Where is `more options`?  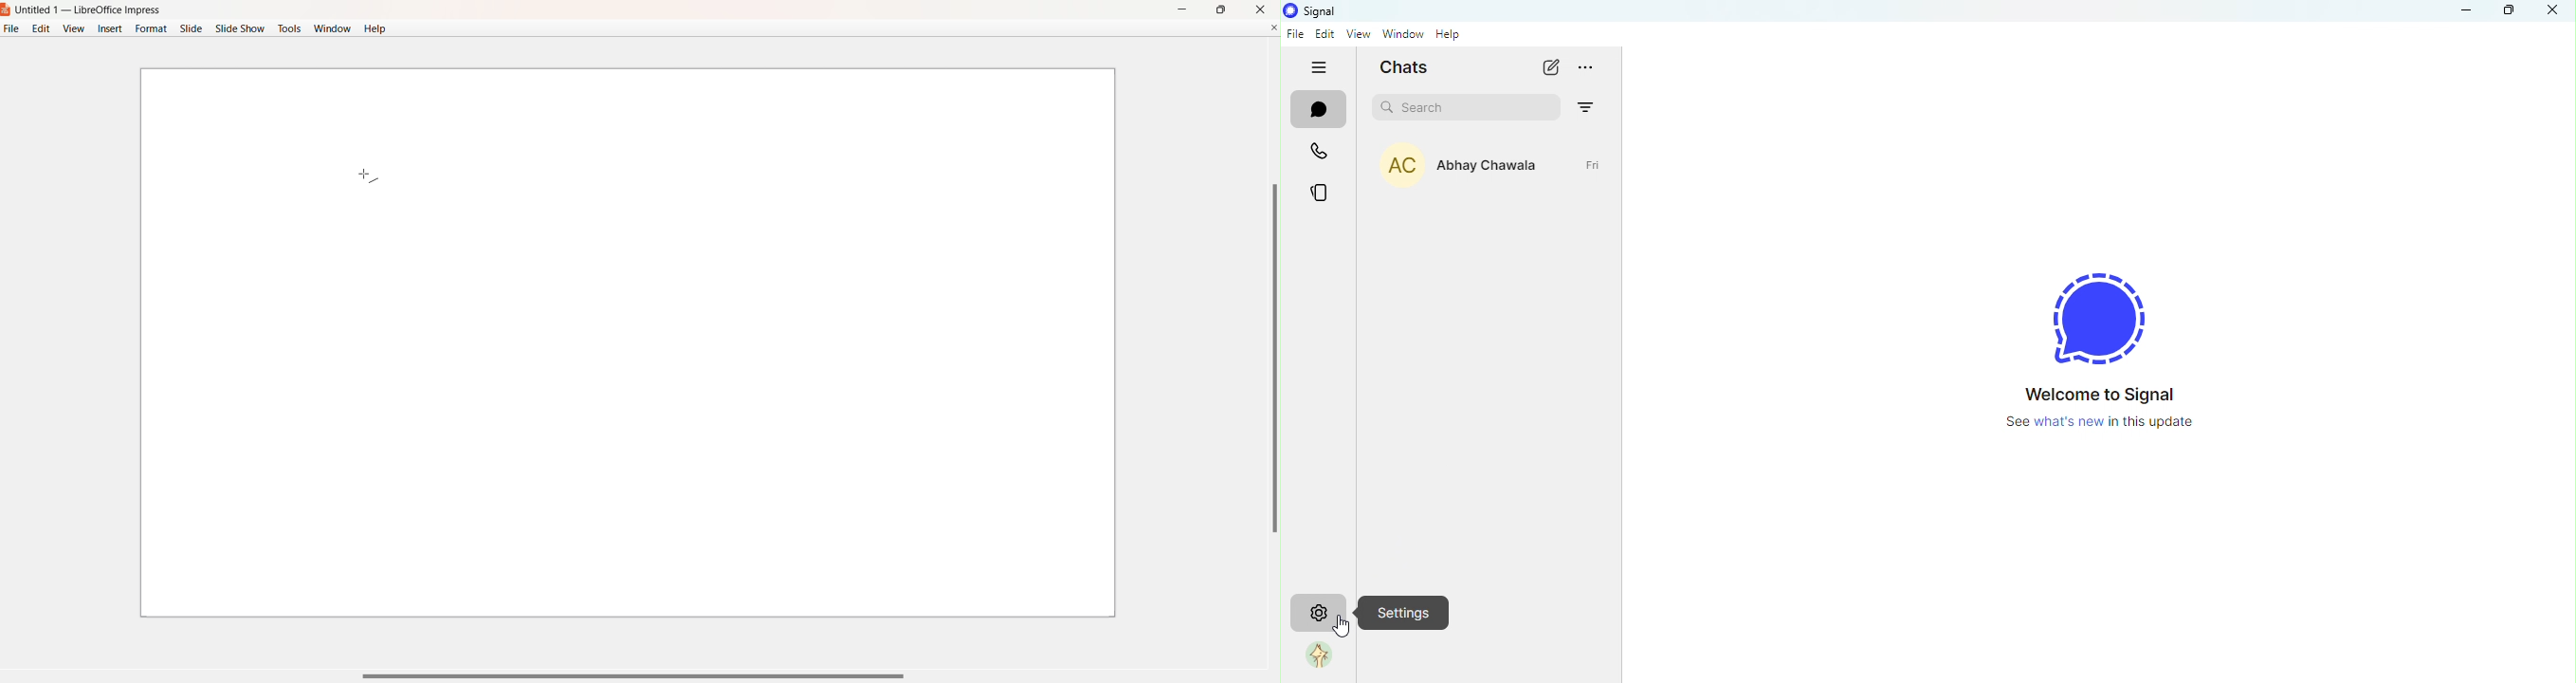 more options is located at coordinates (1592, 71).